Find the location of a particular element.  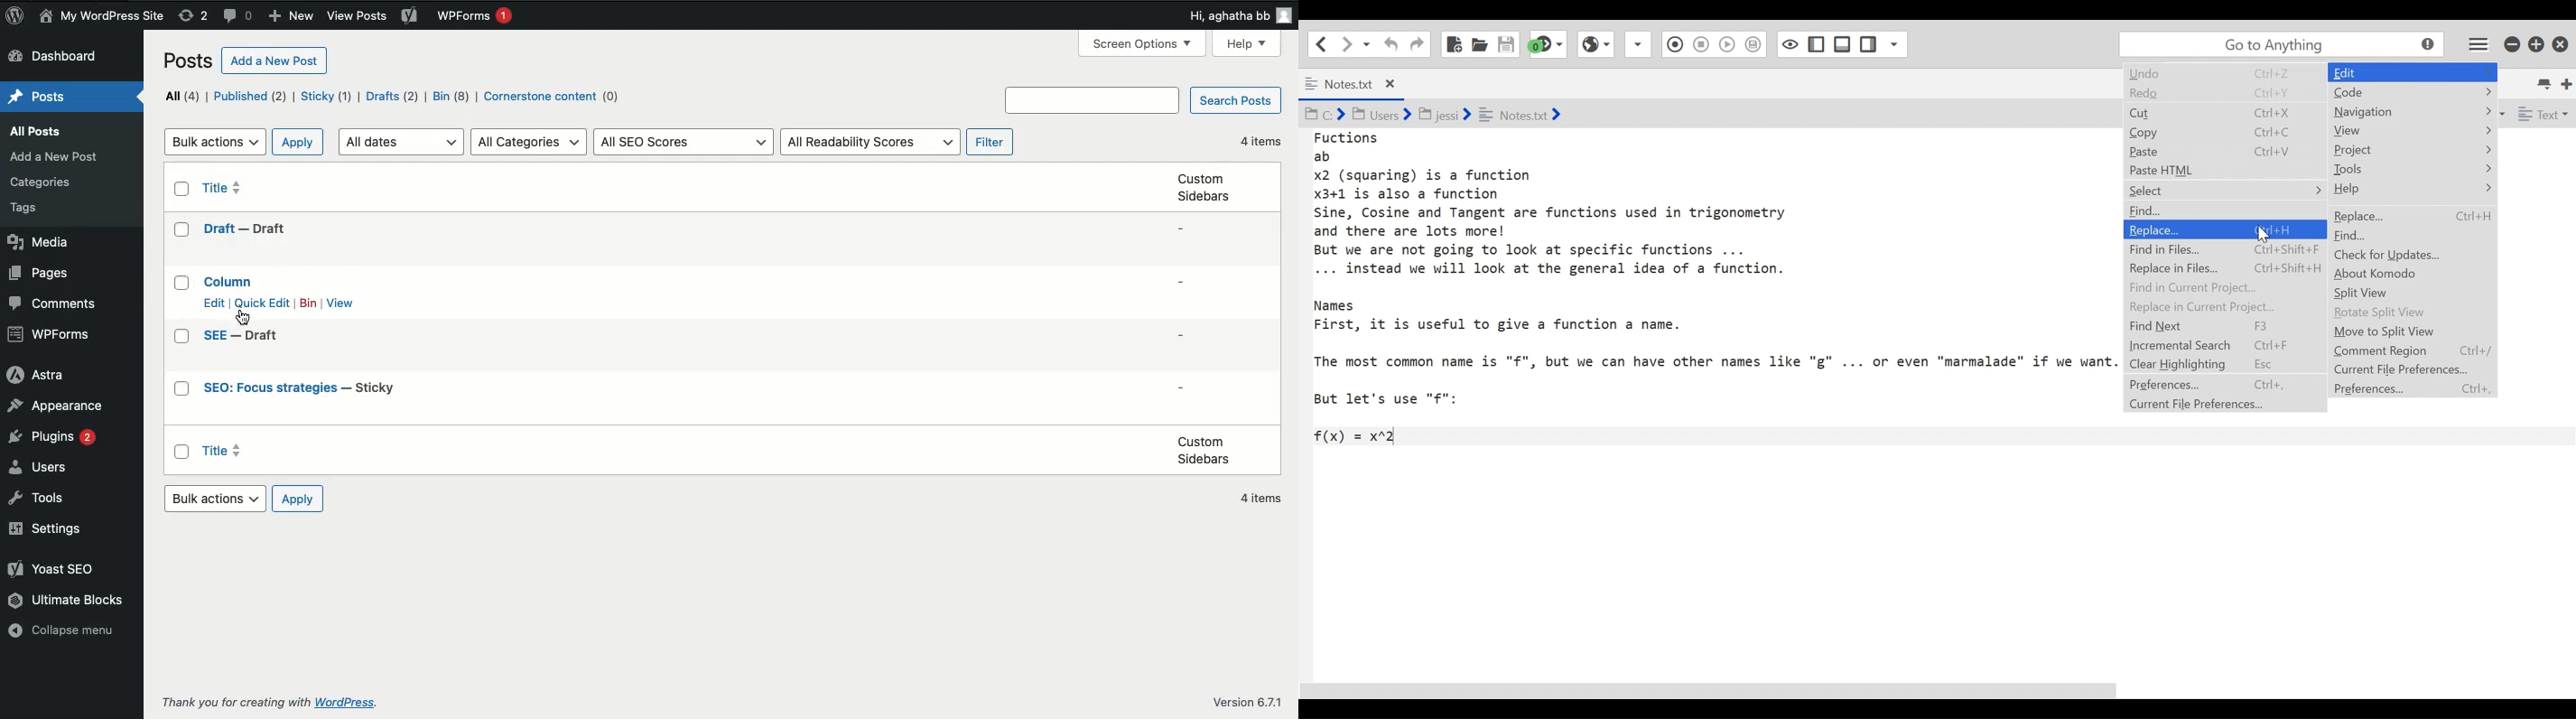

Plugins is located at coordinates (53, 441).